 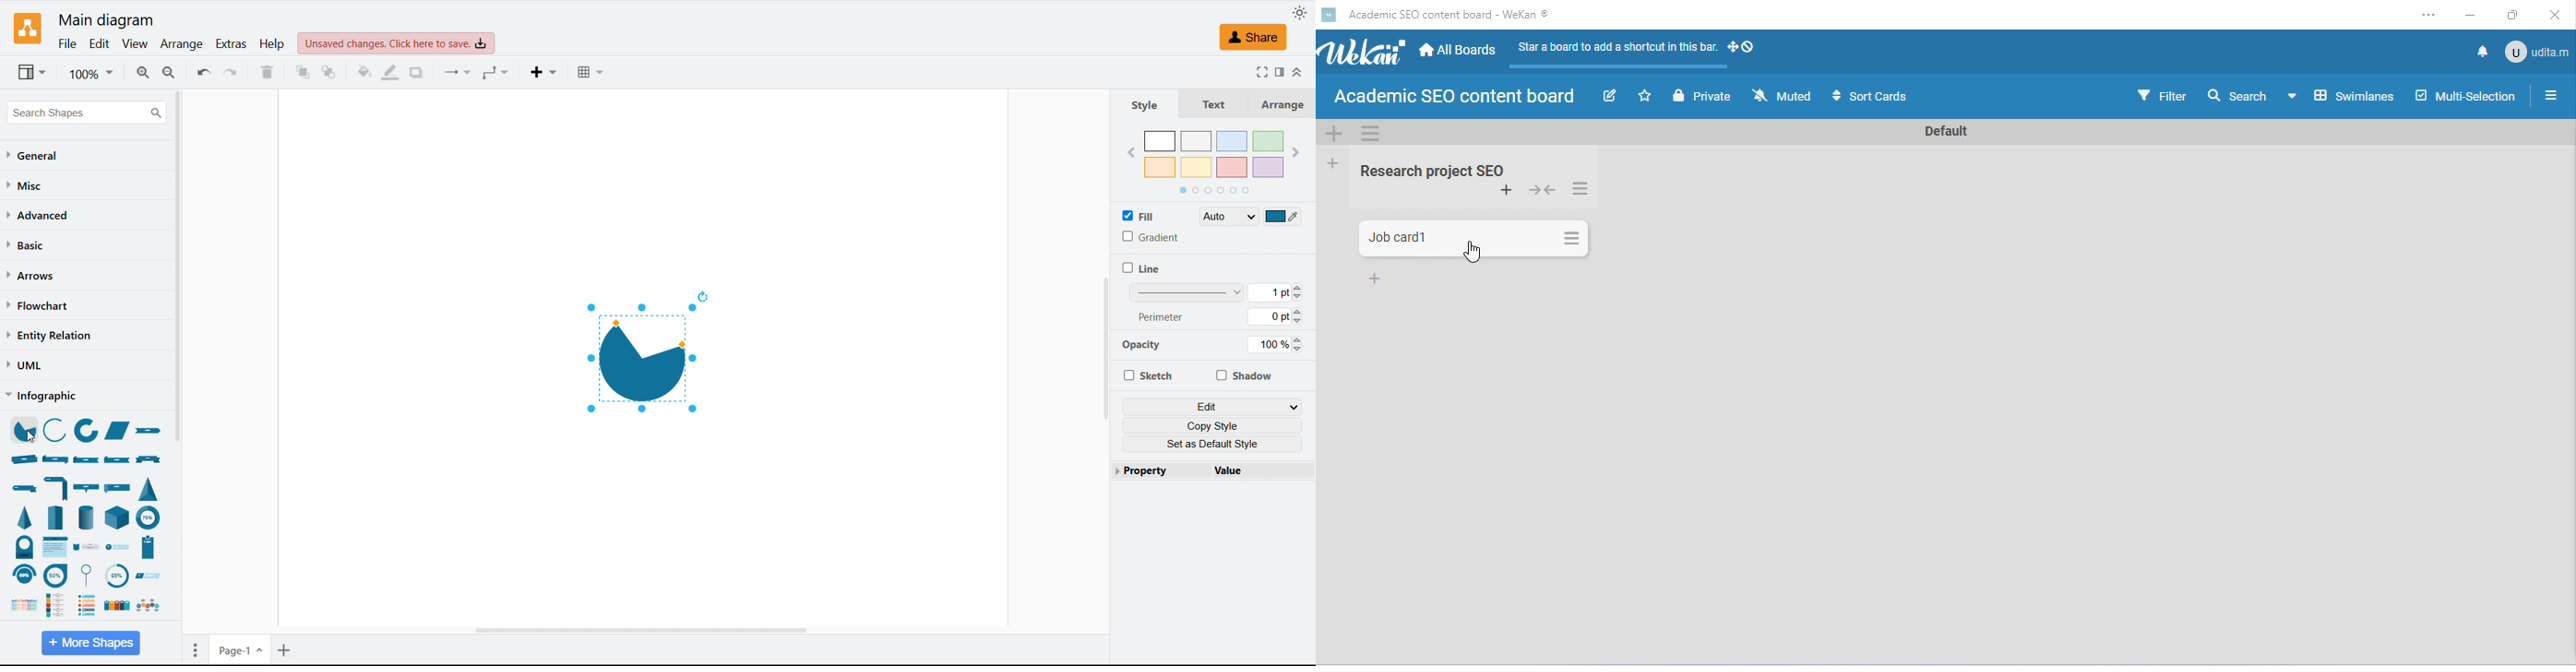 What do you see at coordinates (25, 488) in the screenshot?
I see `banner single fold` at bounding box center [25, 488].